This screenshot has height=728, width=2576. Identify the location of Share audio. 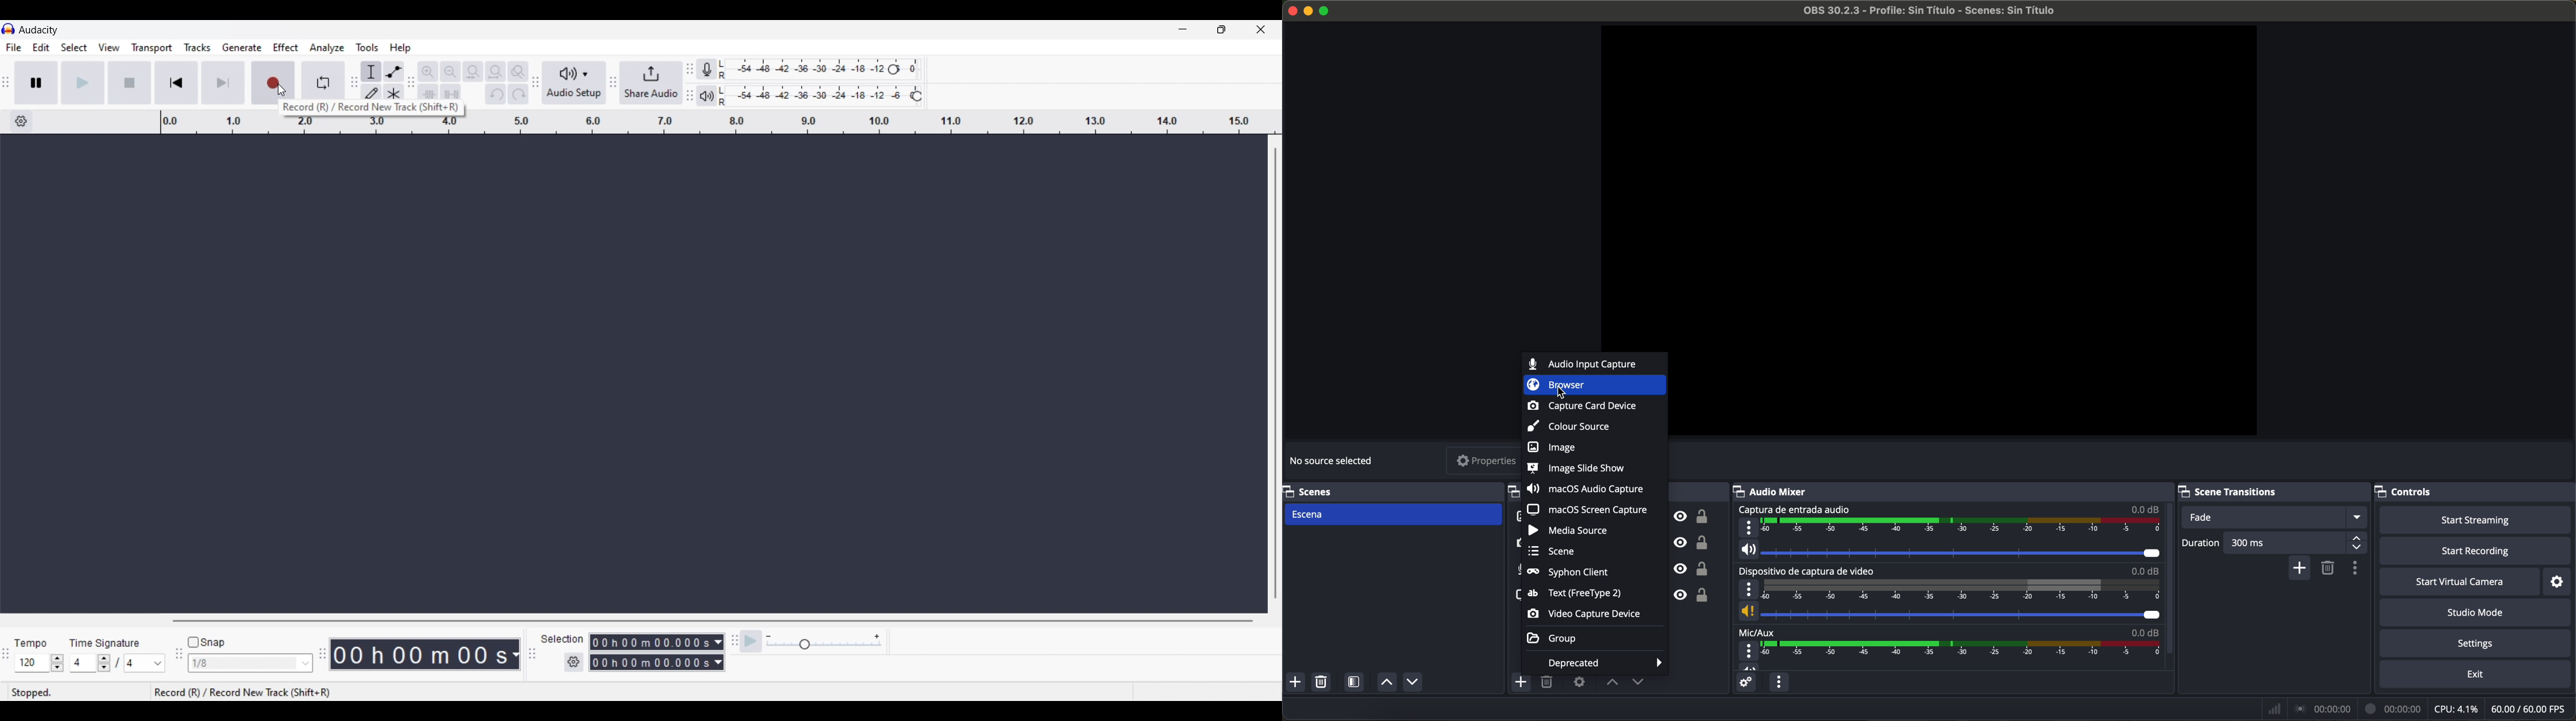
(651, 83).